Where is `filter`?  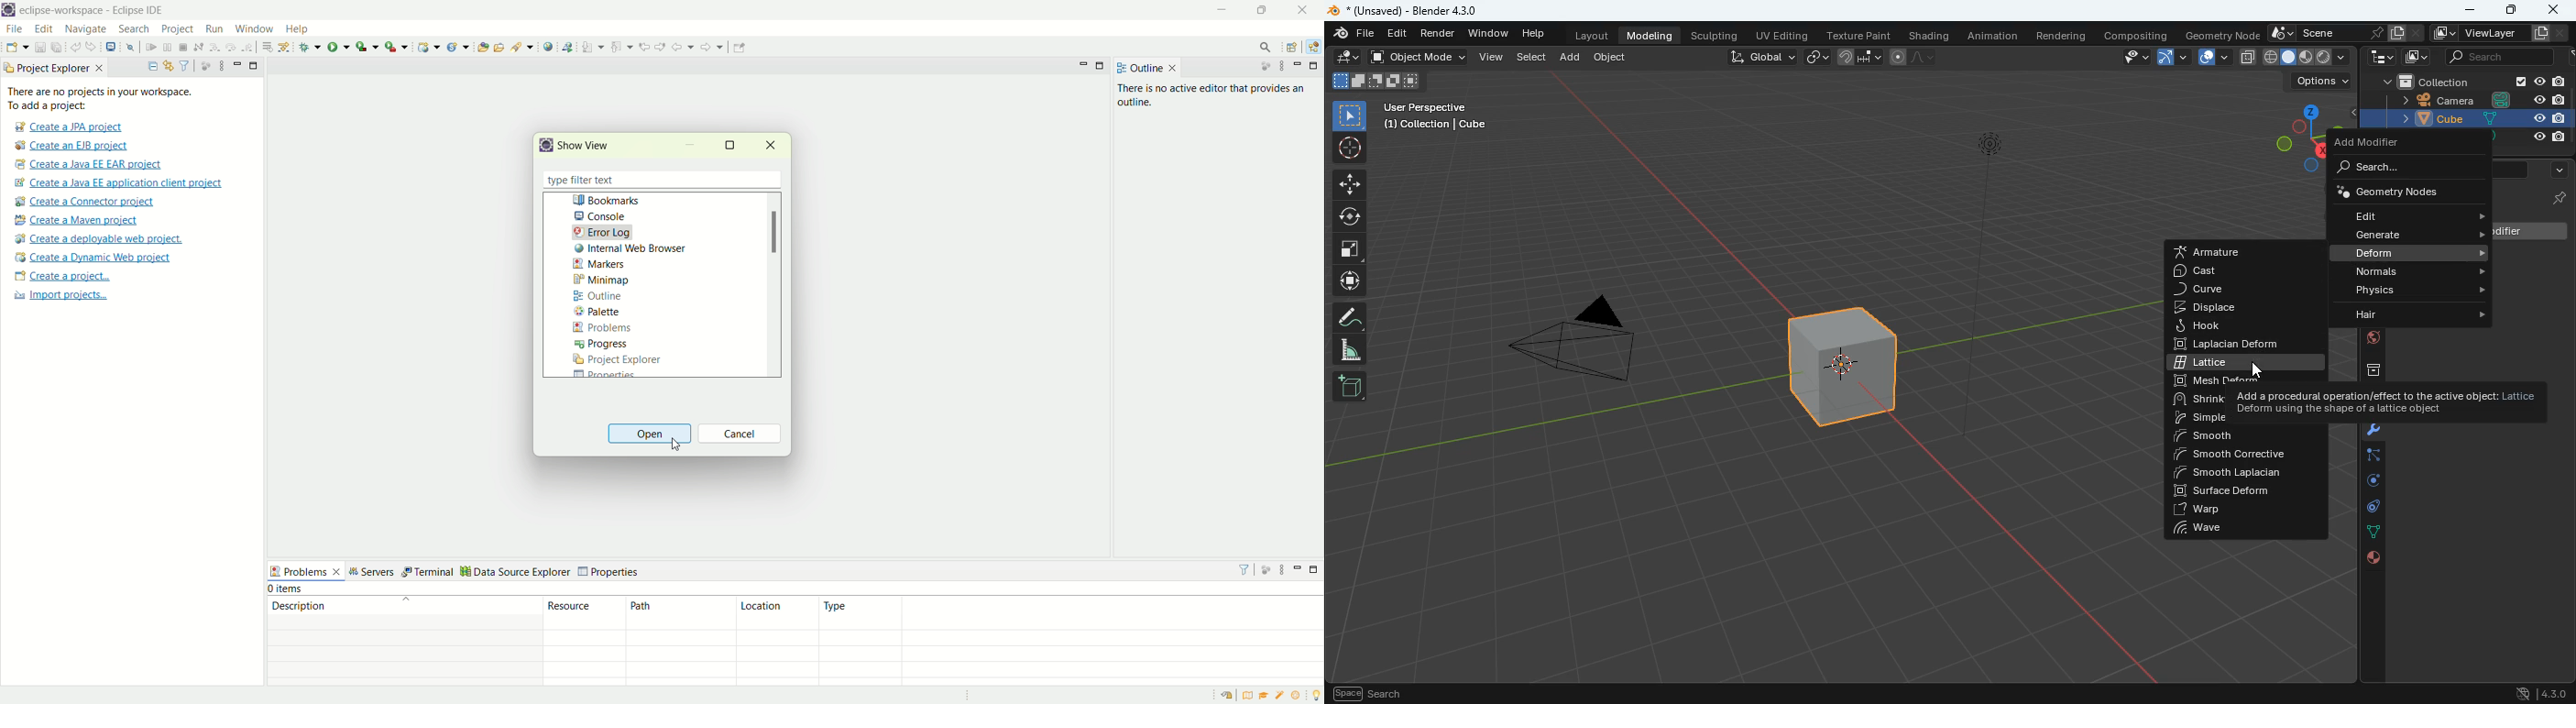
filter is located at coordinates (1246, 569).